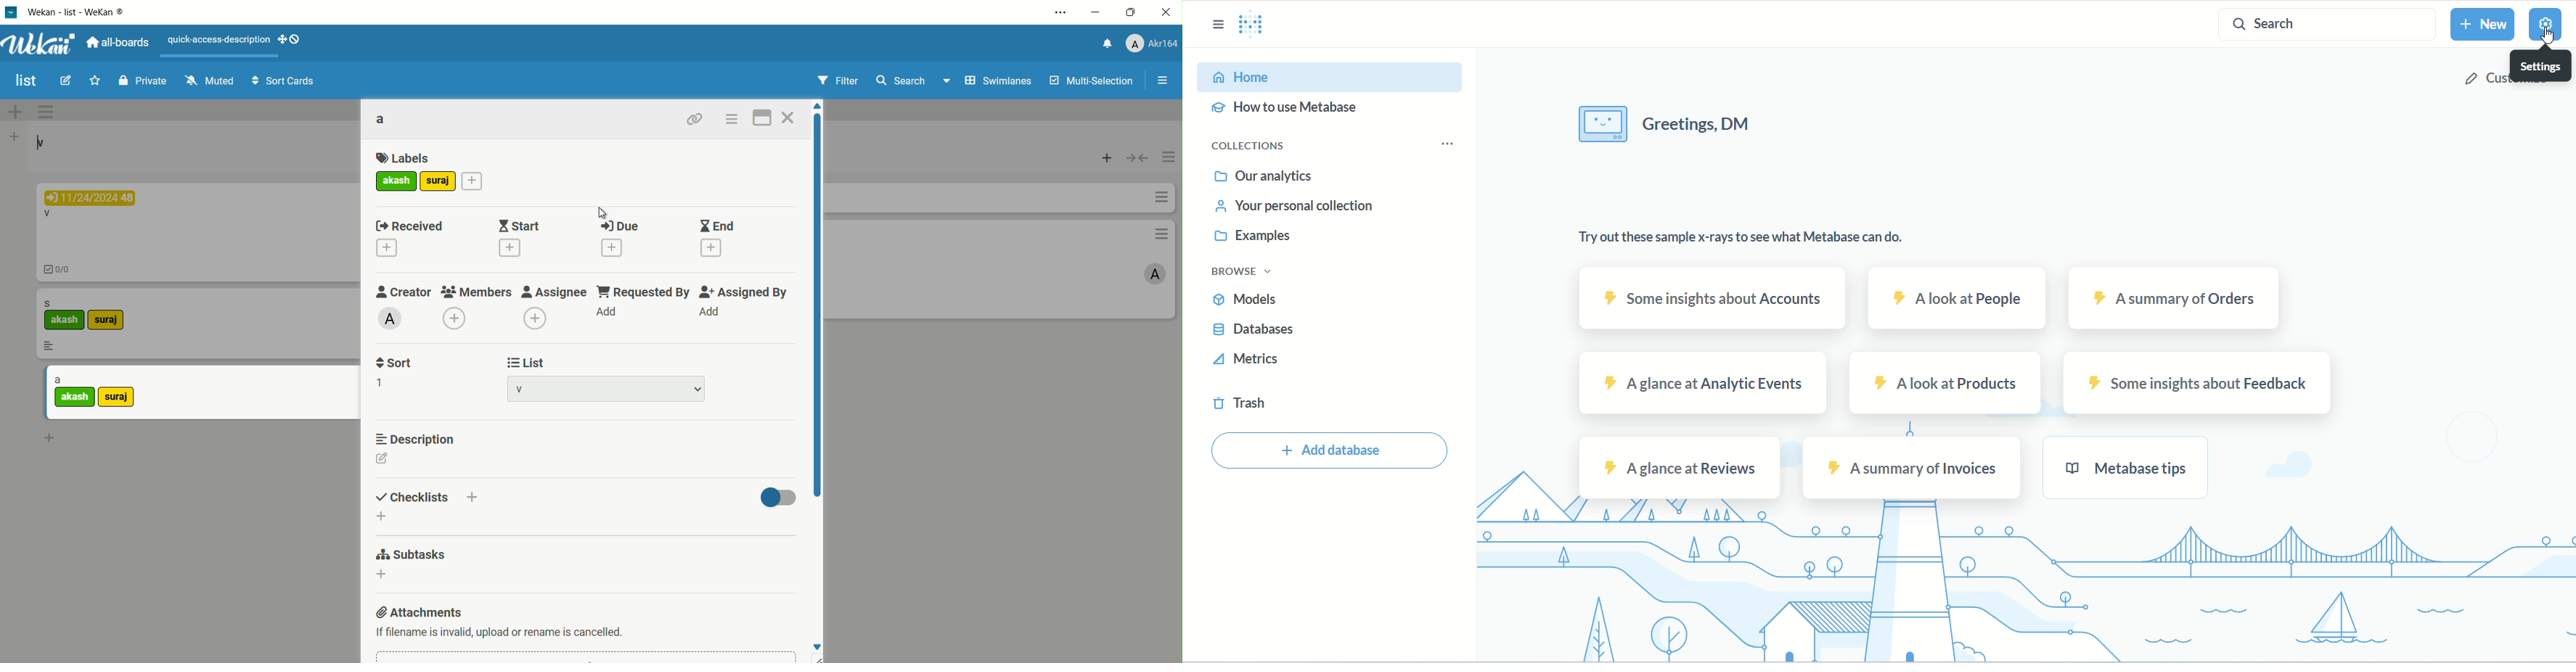 The height and width of the screenshot is (672, 2576). Describe the element at coordinates (519, 387) in the screenshot. I see `list name` at that location.